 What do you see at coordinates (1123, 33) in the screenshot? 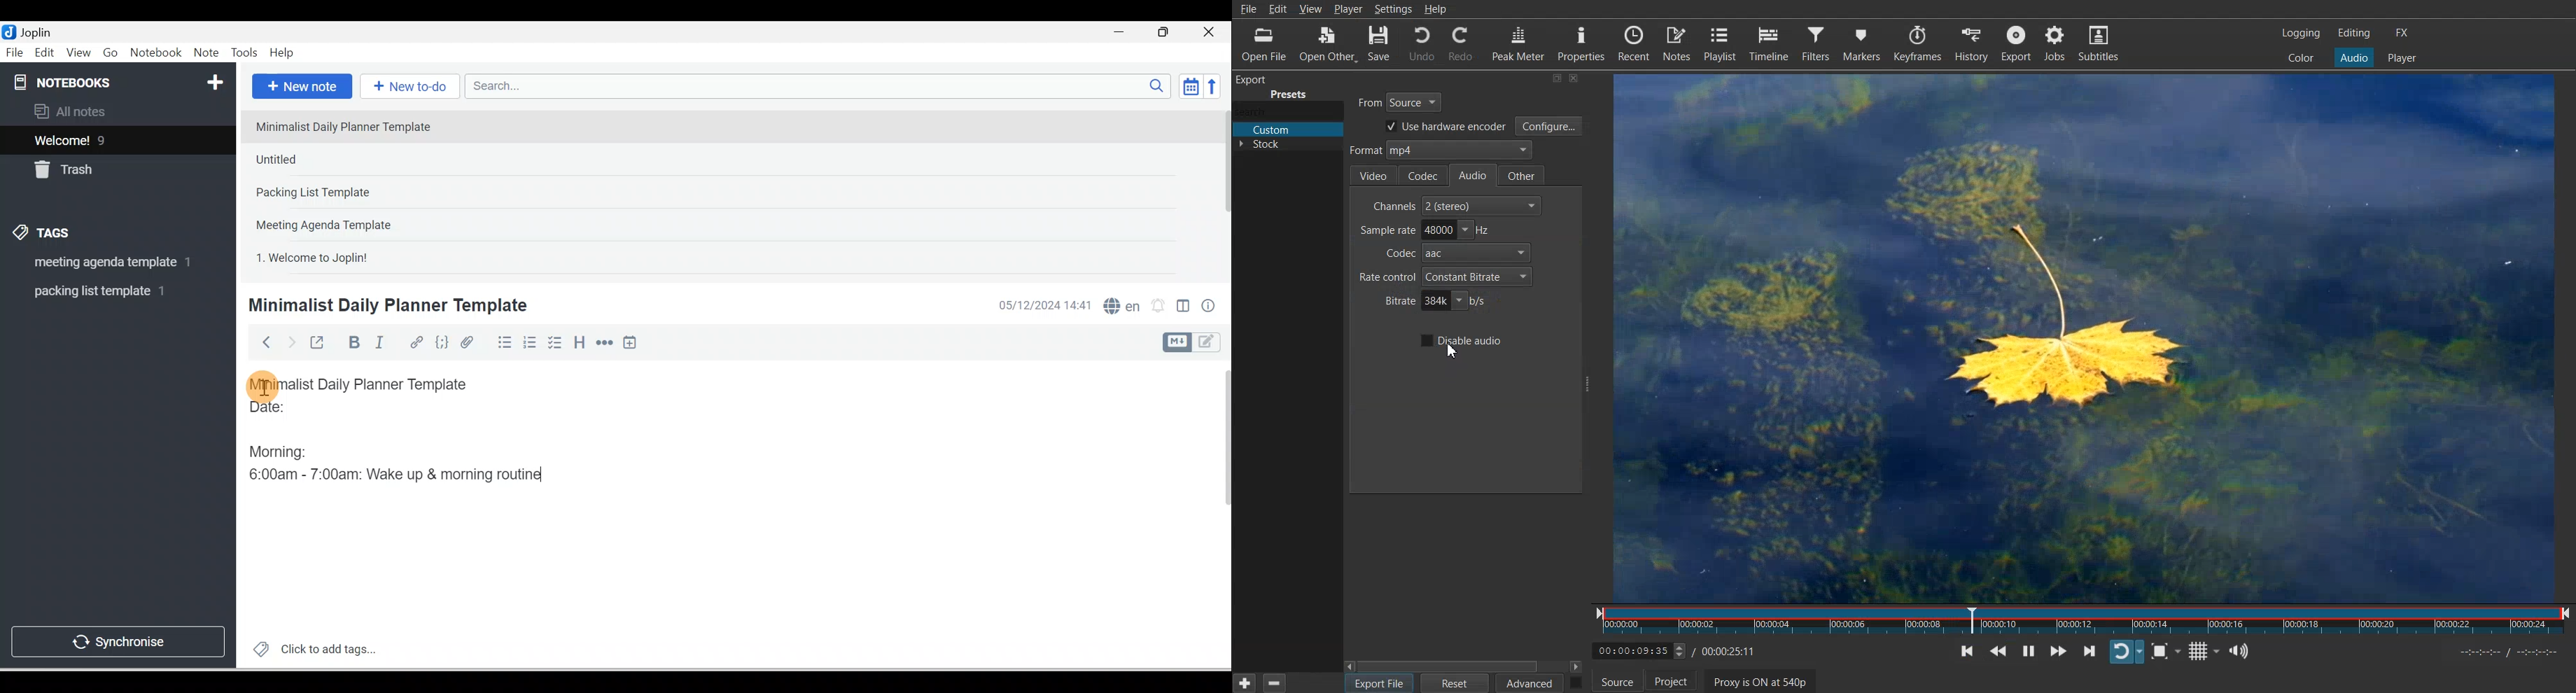
I see `Minimise` at bounding box center [1123, 33].